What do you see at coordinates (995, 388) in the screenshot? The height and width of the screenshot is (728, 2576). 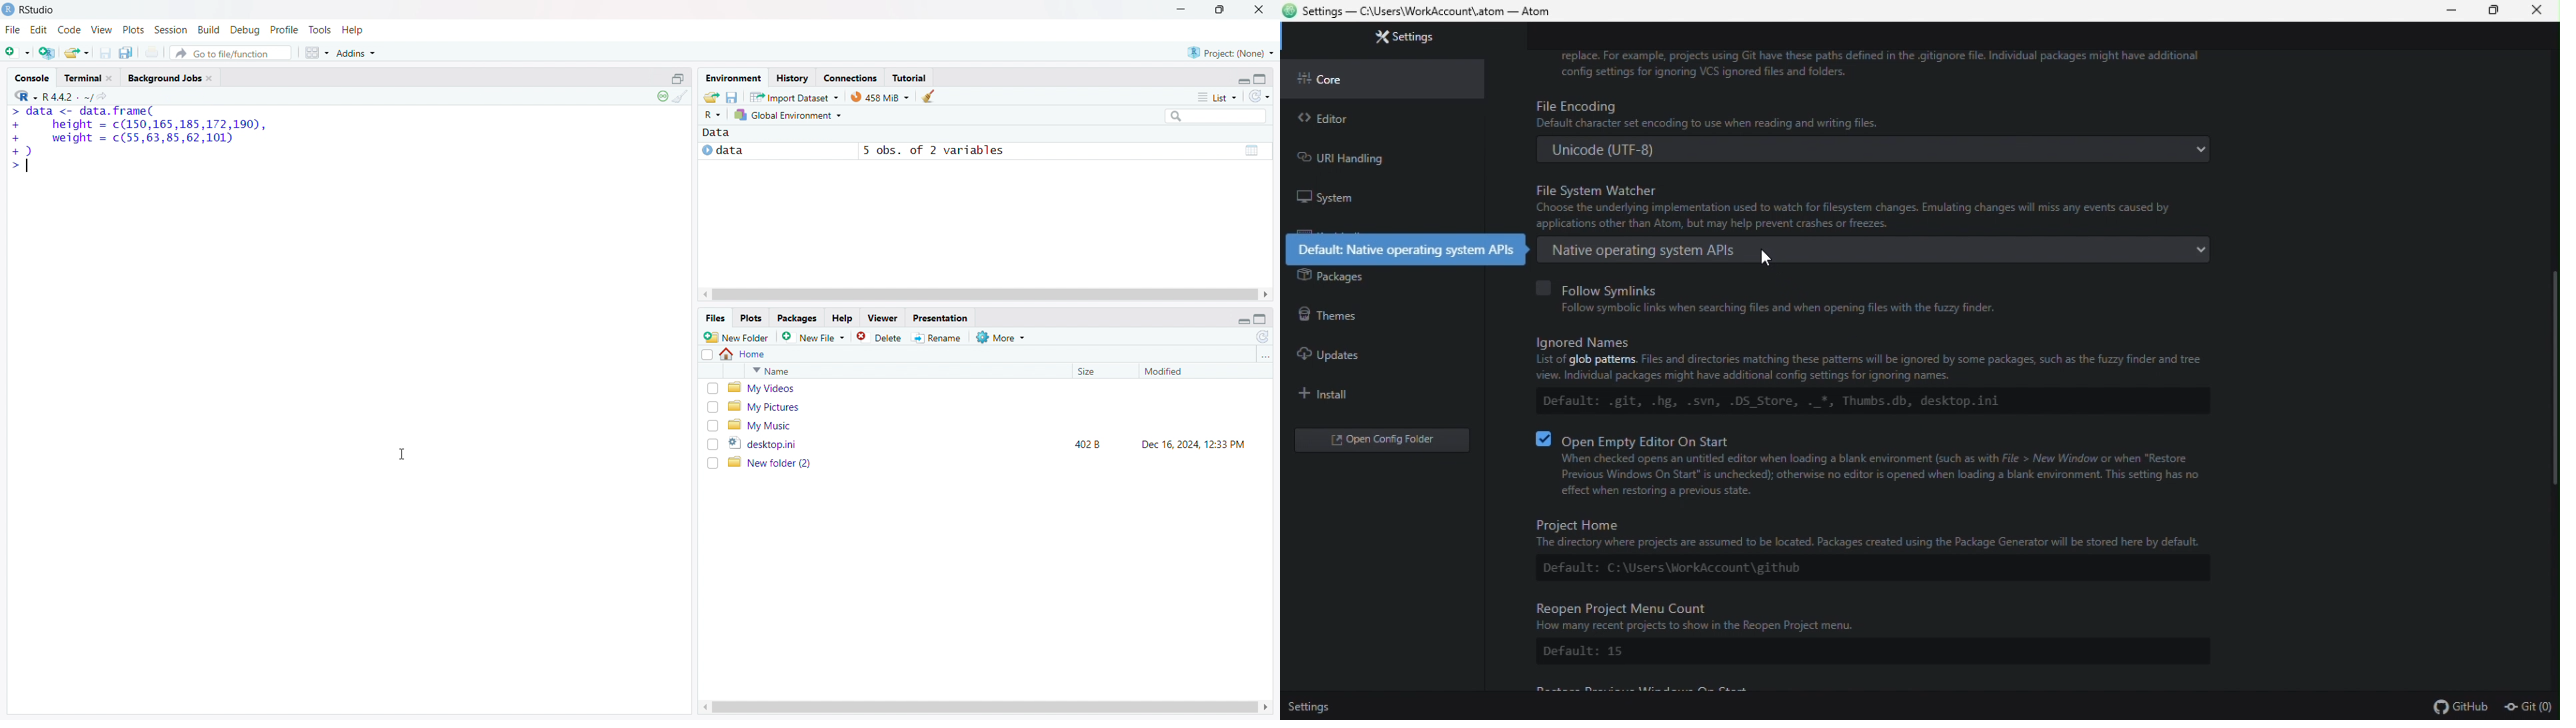 I see `my videos` at bounding box center [995, 388].